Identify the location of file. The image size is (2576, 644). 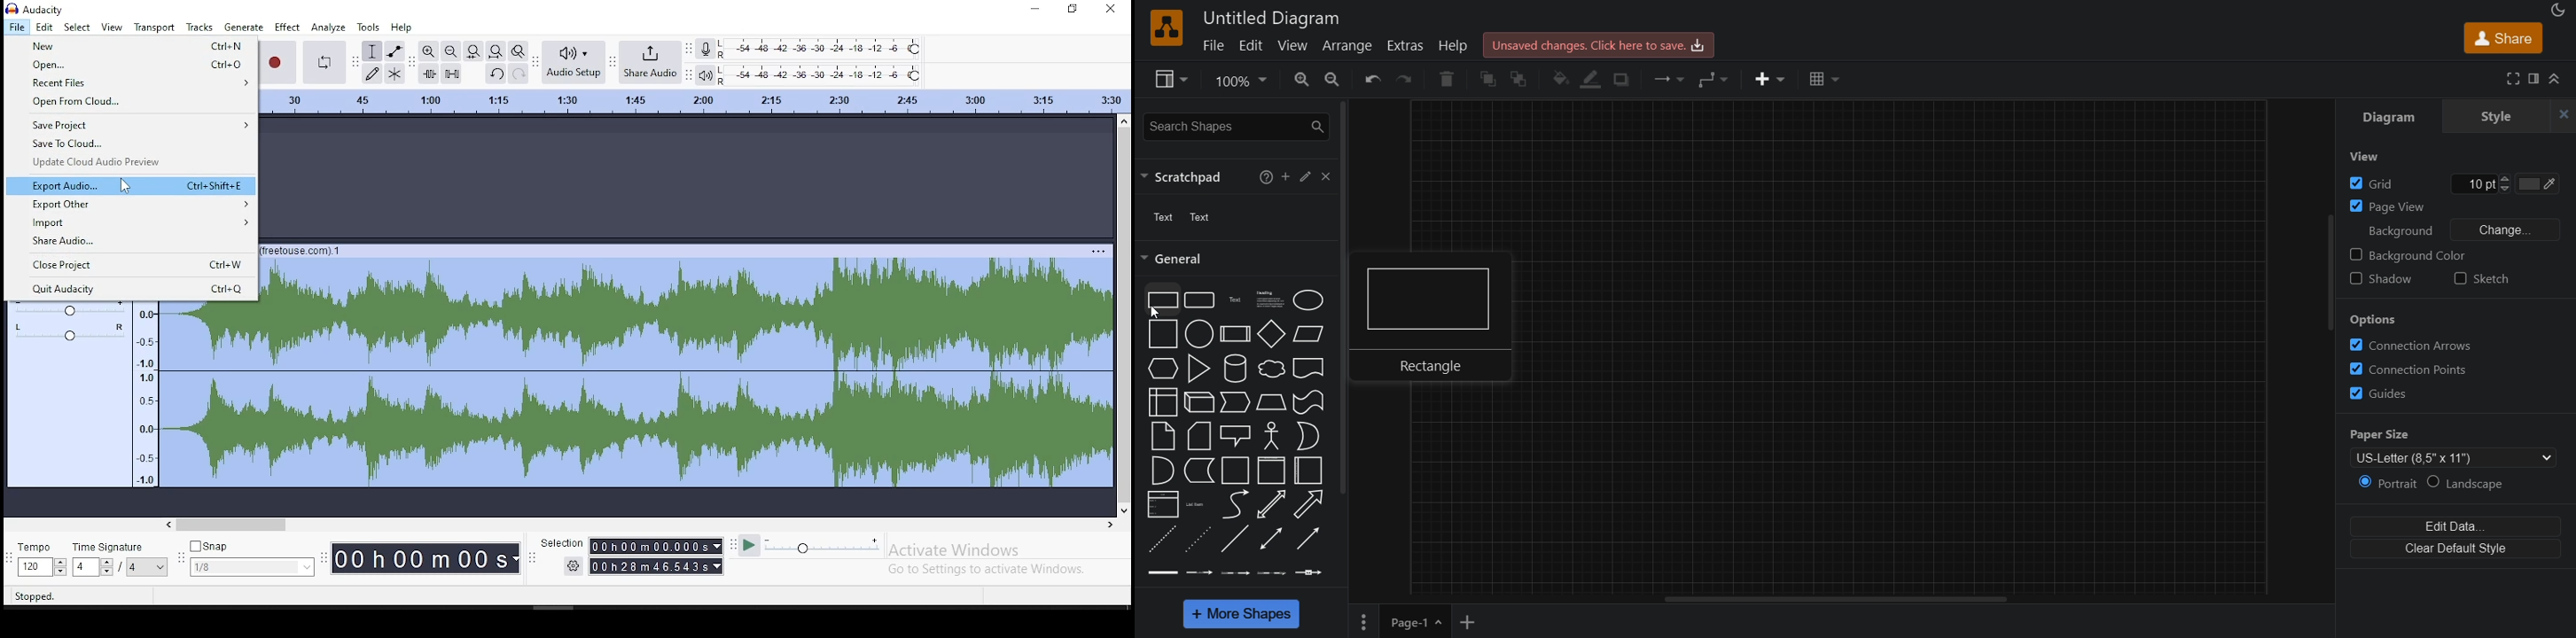
(1213, 45).